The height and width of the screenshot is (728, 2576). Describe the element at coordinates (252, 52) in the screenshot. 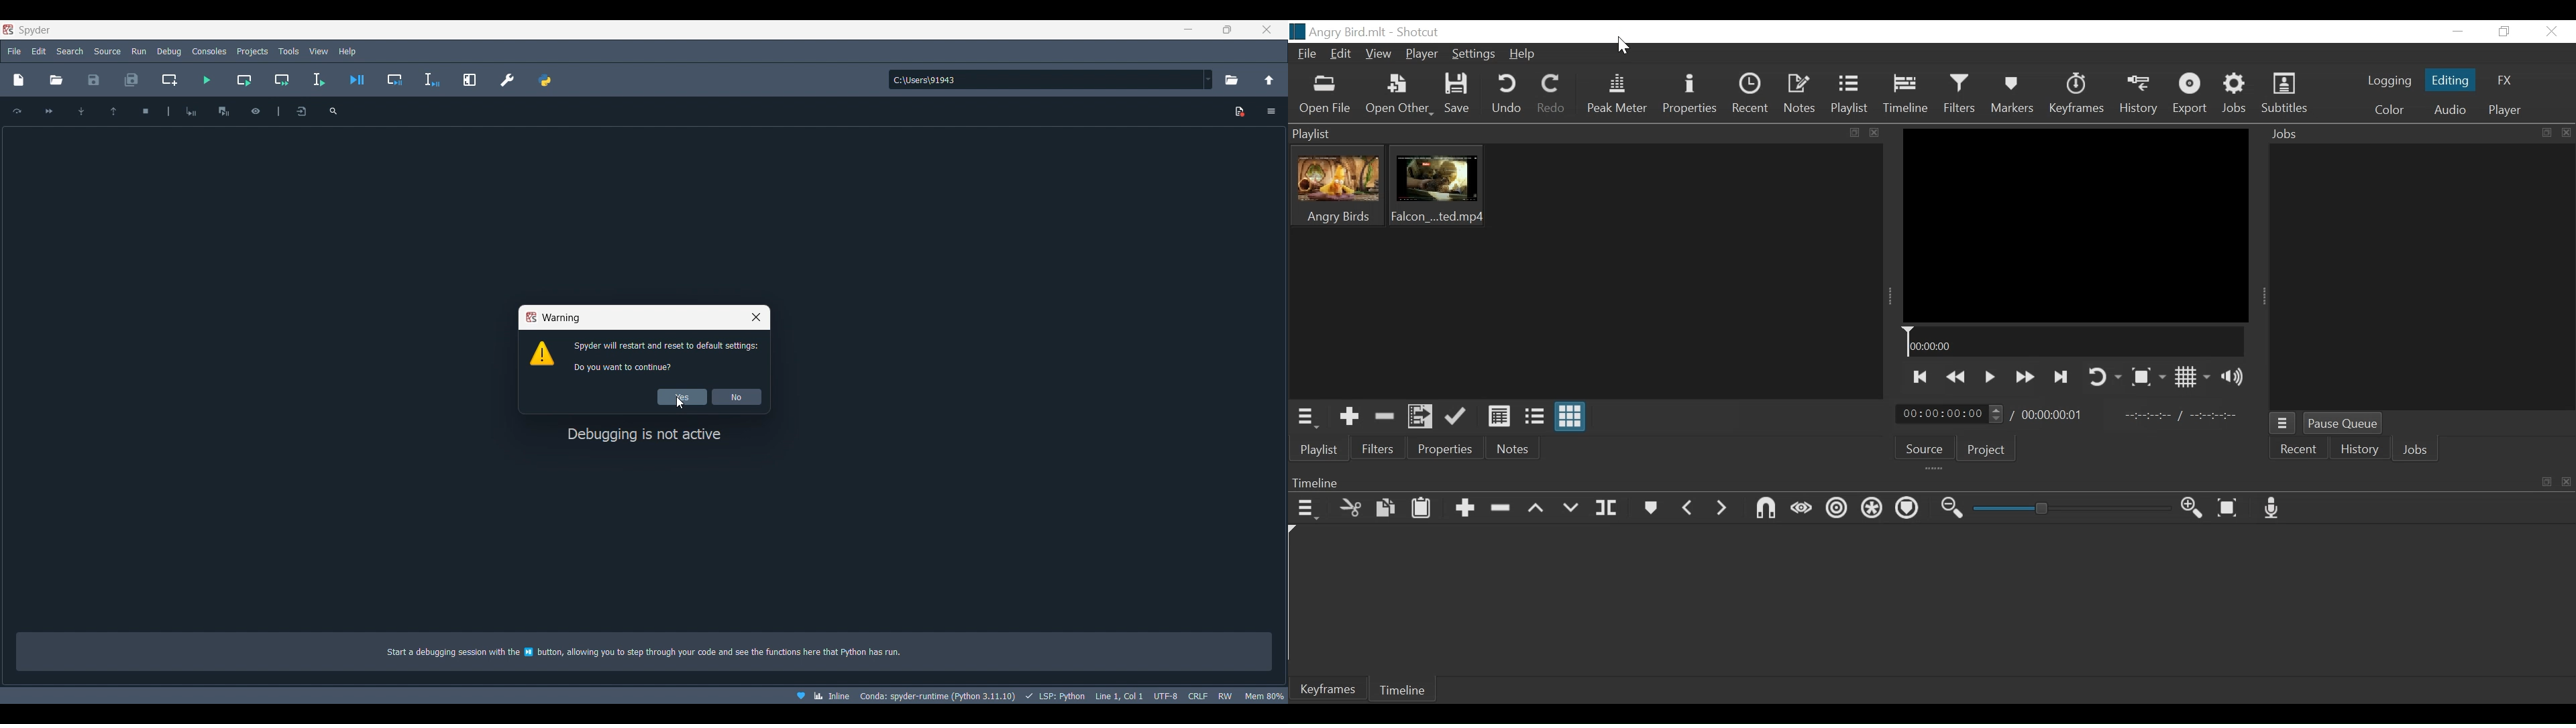

I see `Projects menu` at that location.